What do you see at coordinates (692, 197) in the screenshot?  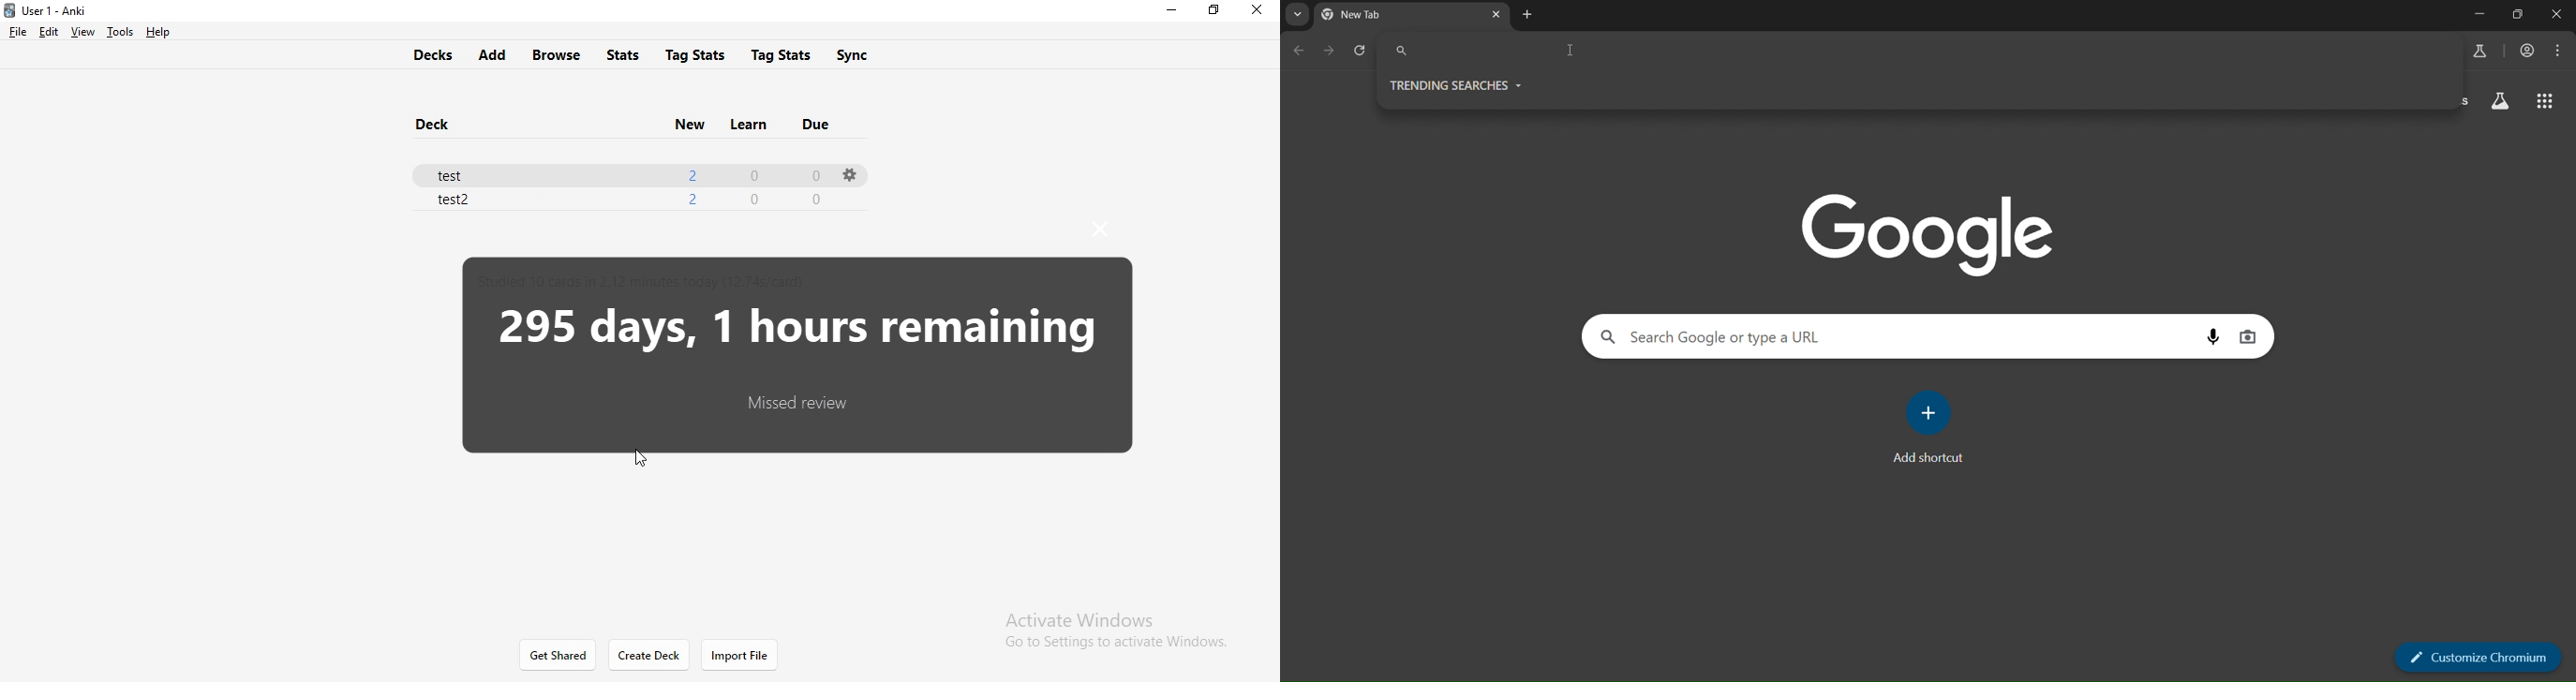 I see `2` at bounding box center [692, 197].